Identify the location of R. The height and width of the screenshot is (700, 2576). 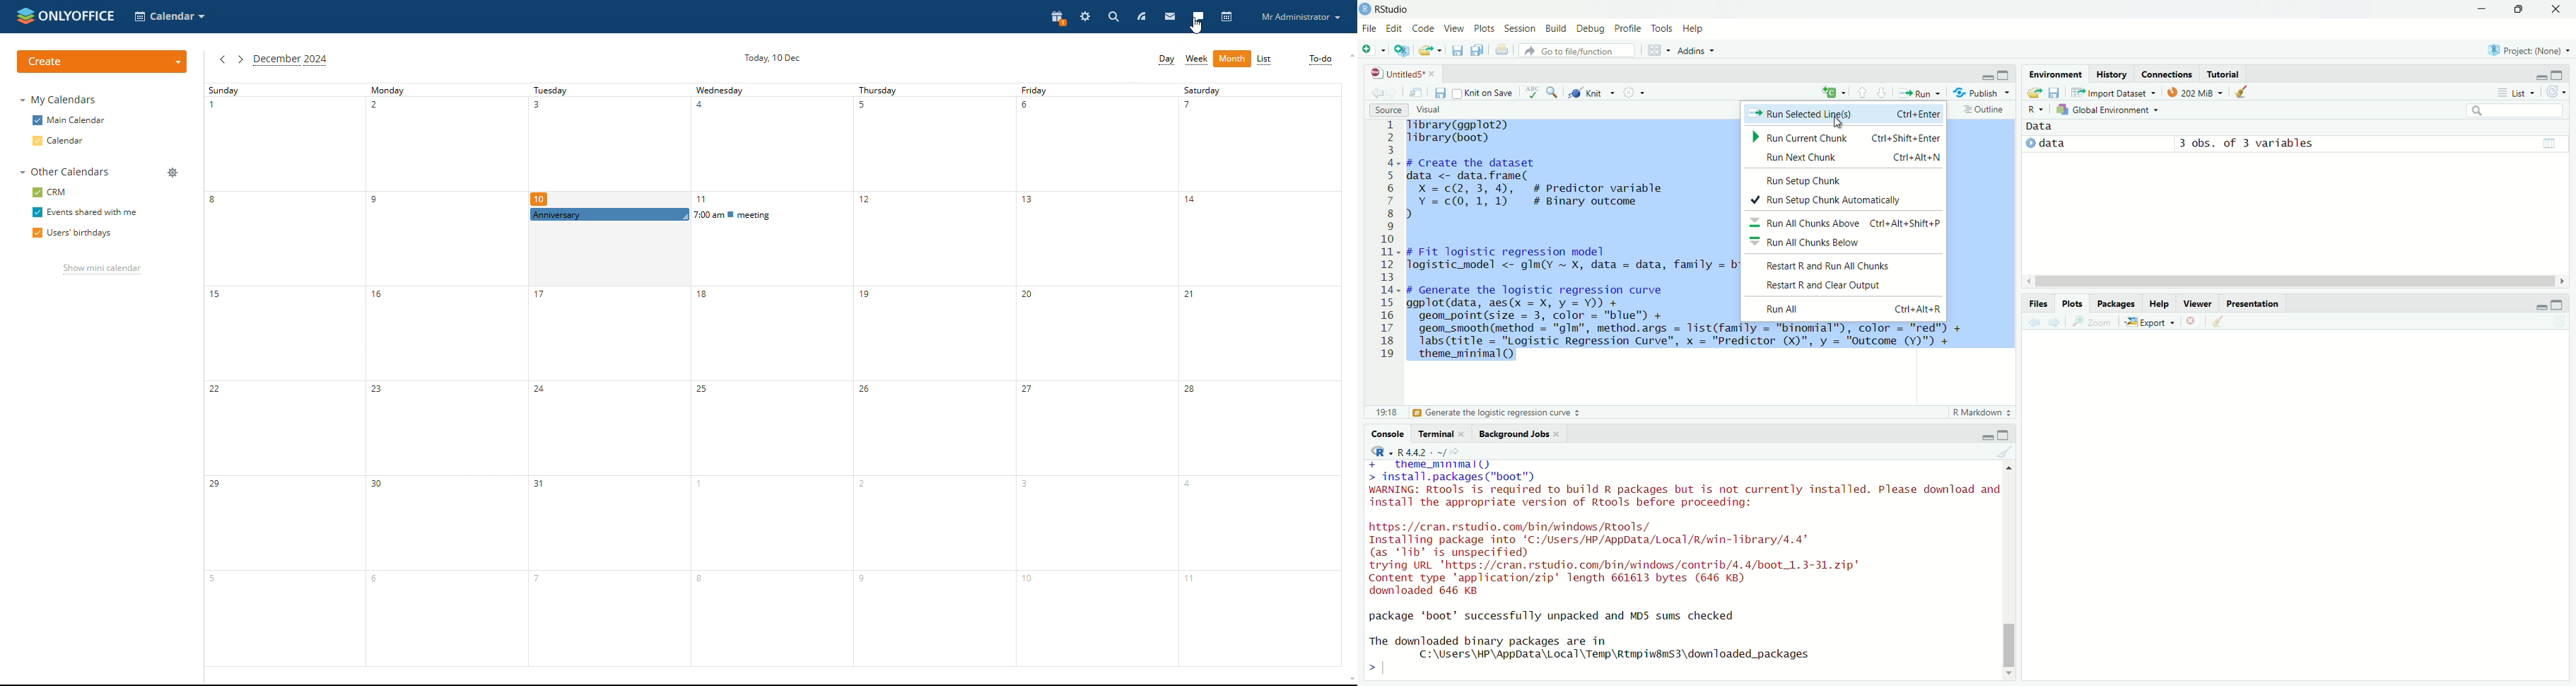
(1382, 452).